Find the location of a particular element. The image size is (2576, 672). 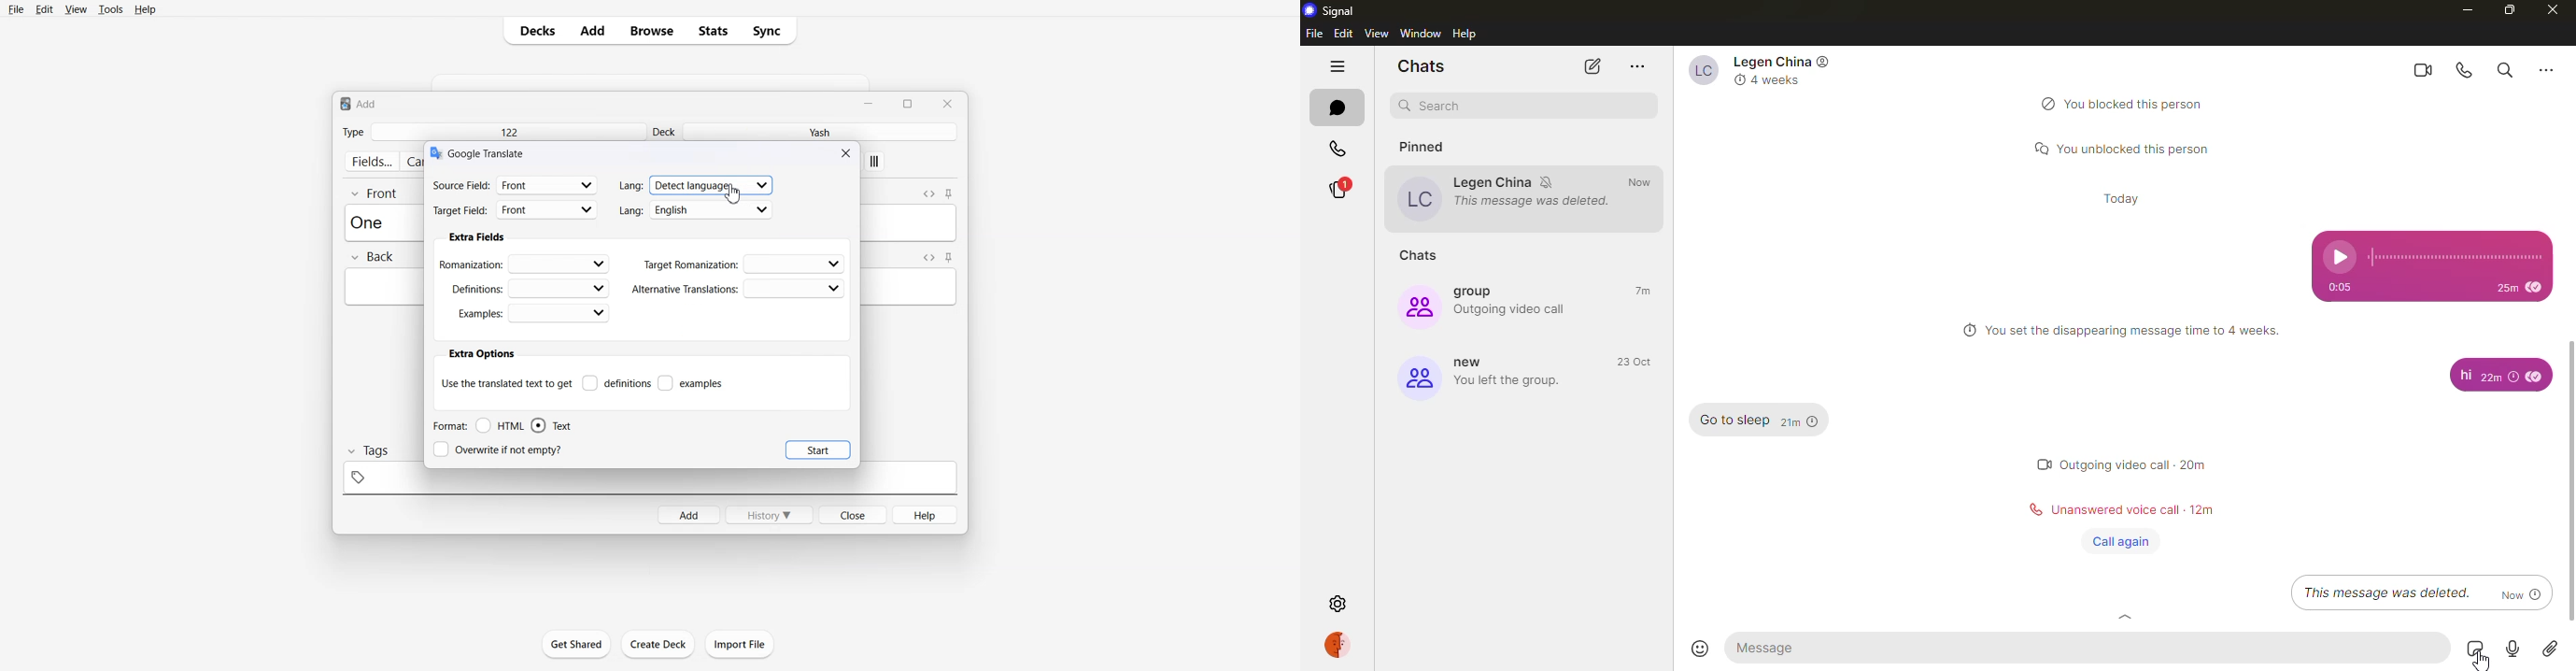

Minimize is located at coordinates (870, 102).